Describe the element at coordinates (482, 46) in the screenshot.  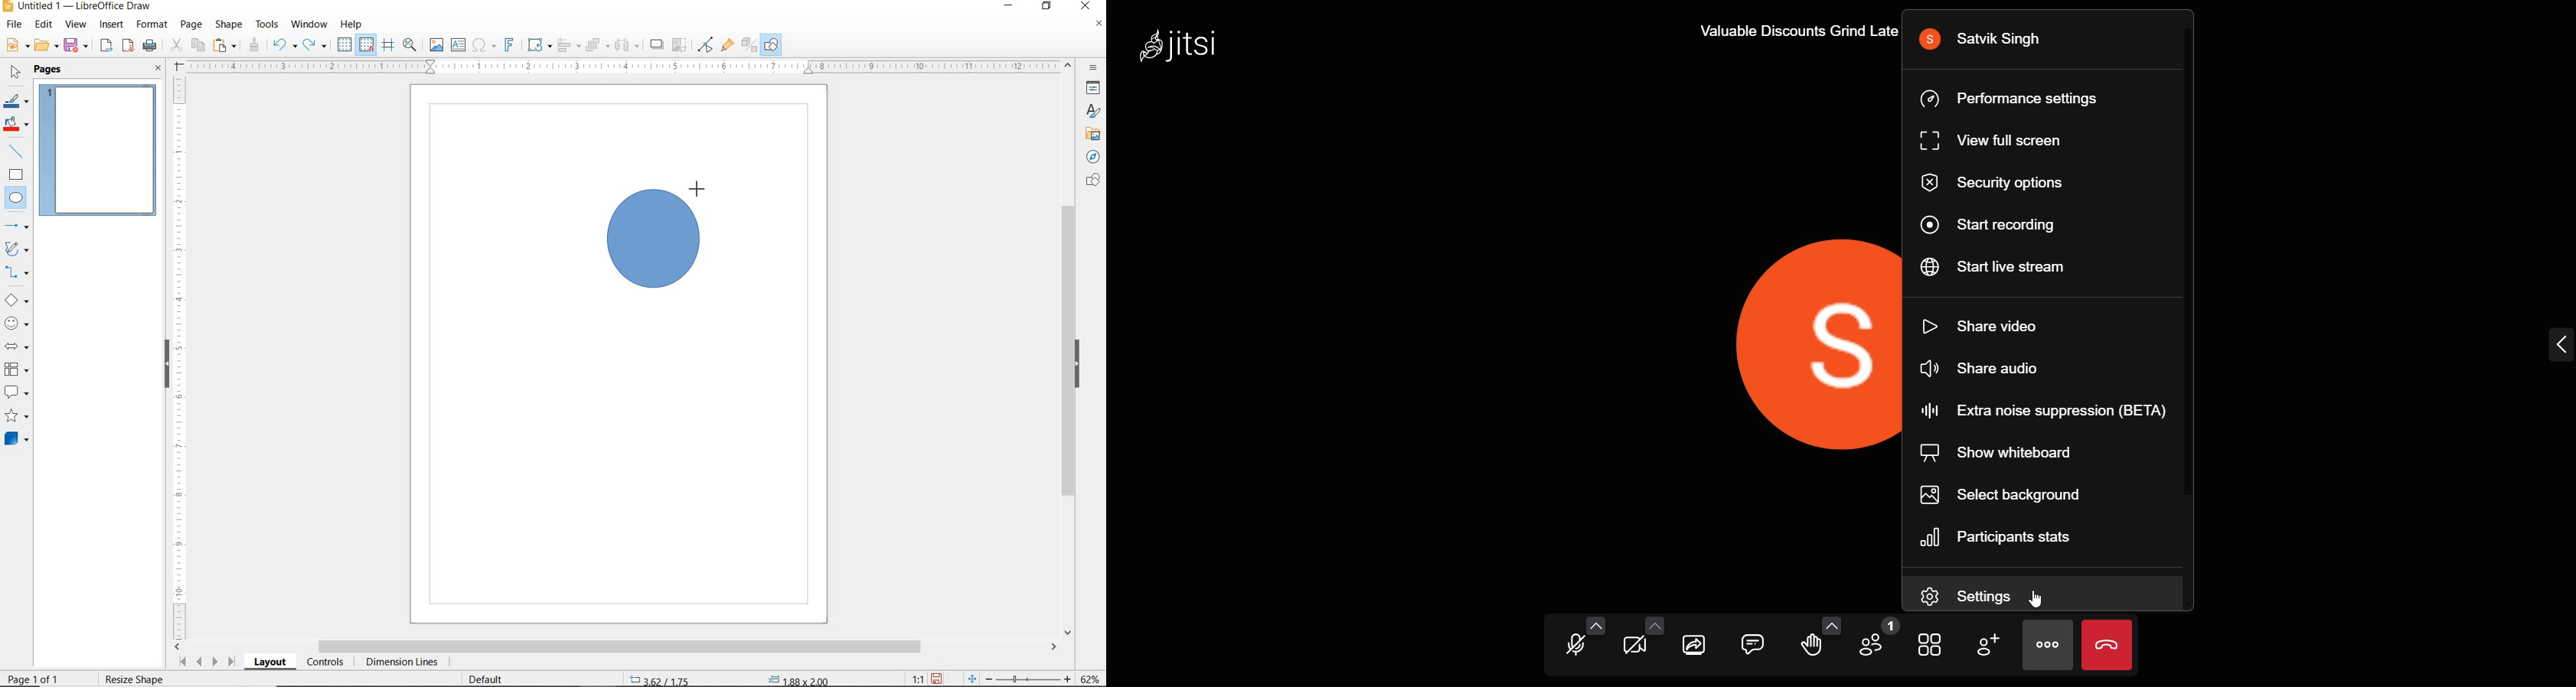
I see `INSERT SPECIAL CHARACTERS` at that location.